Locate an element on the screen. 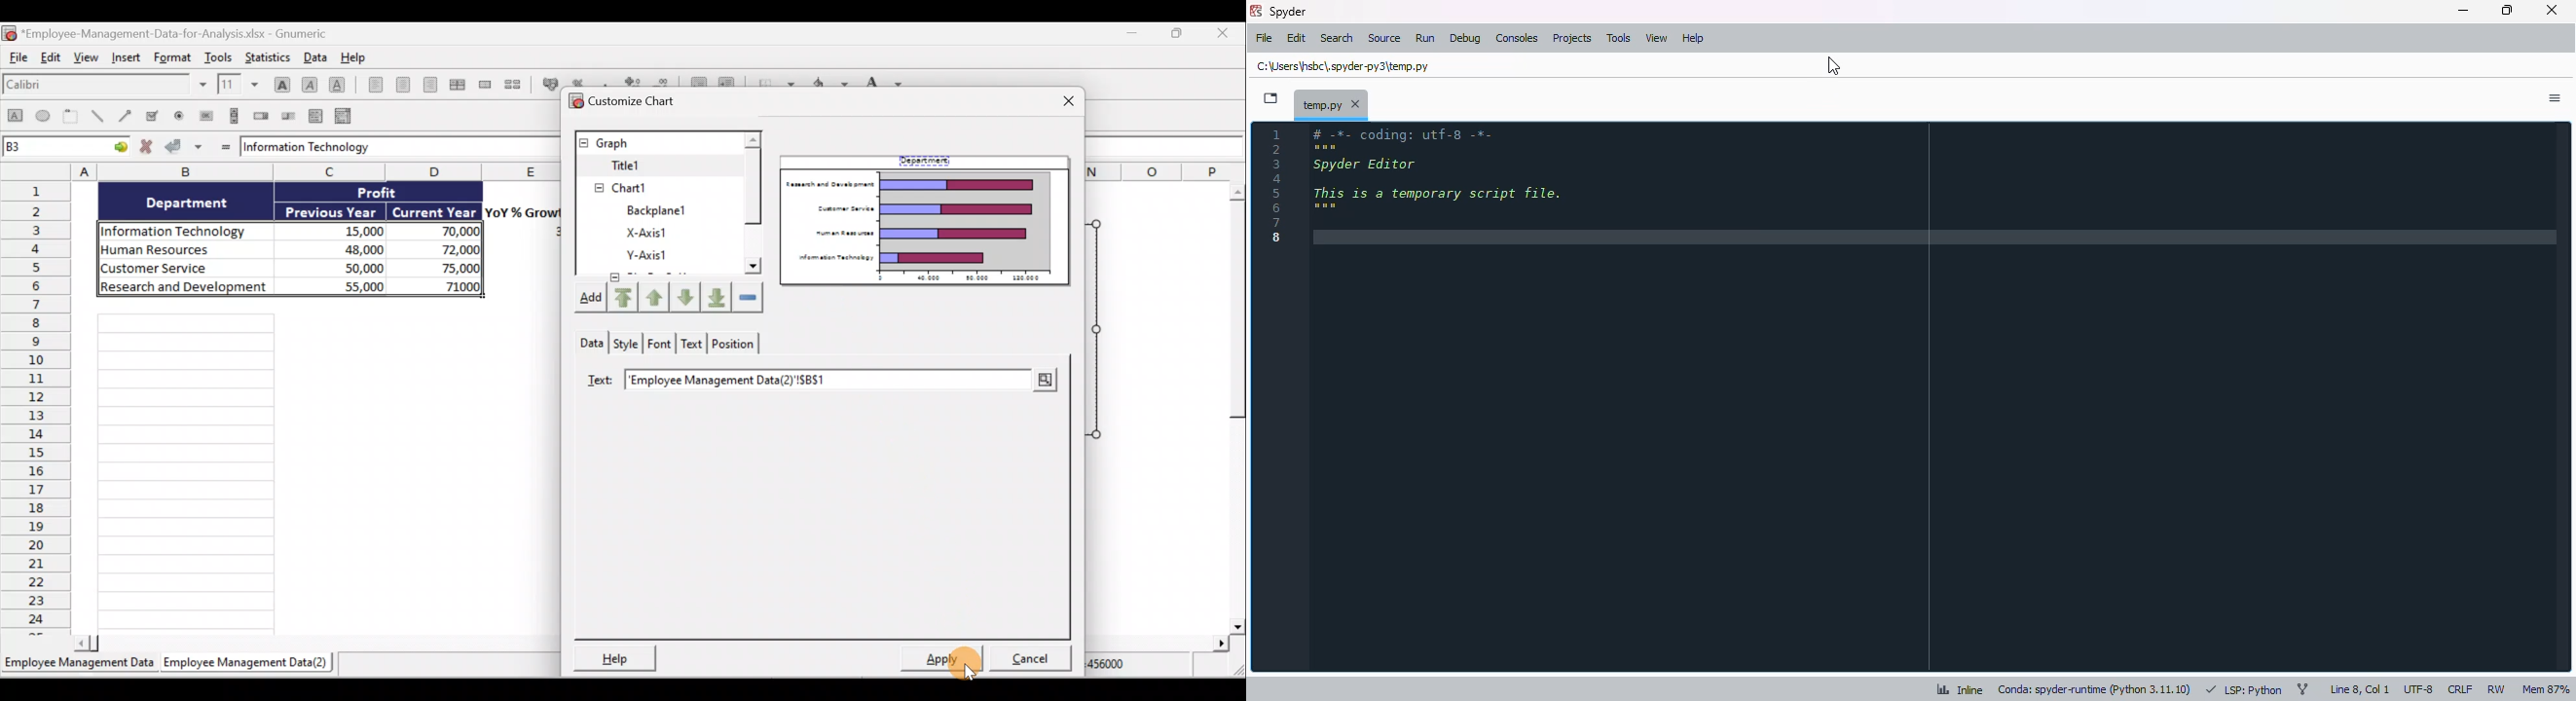 The width and height of the screenshot is (2576, 728). Data is located at coordinates (317, 56).